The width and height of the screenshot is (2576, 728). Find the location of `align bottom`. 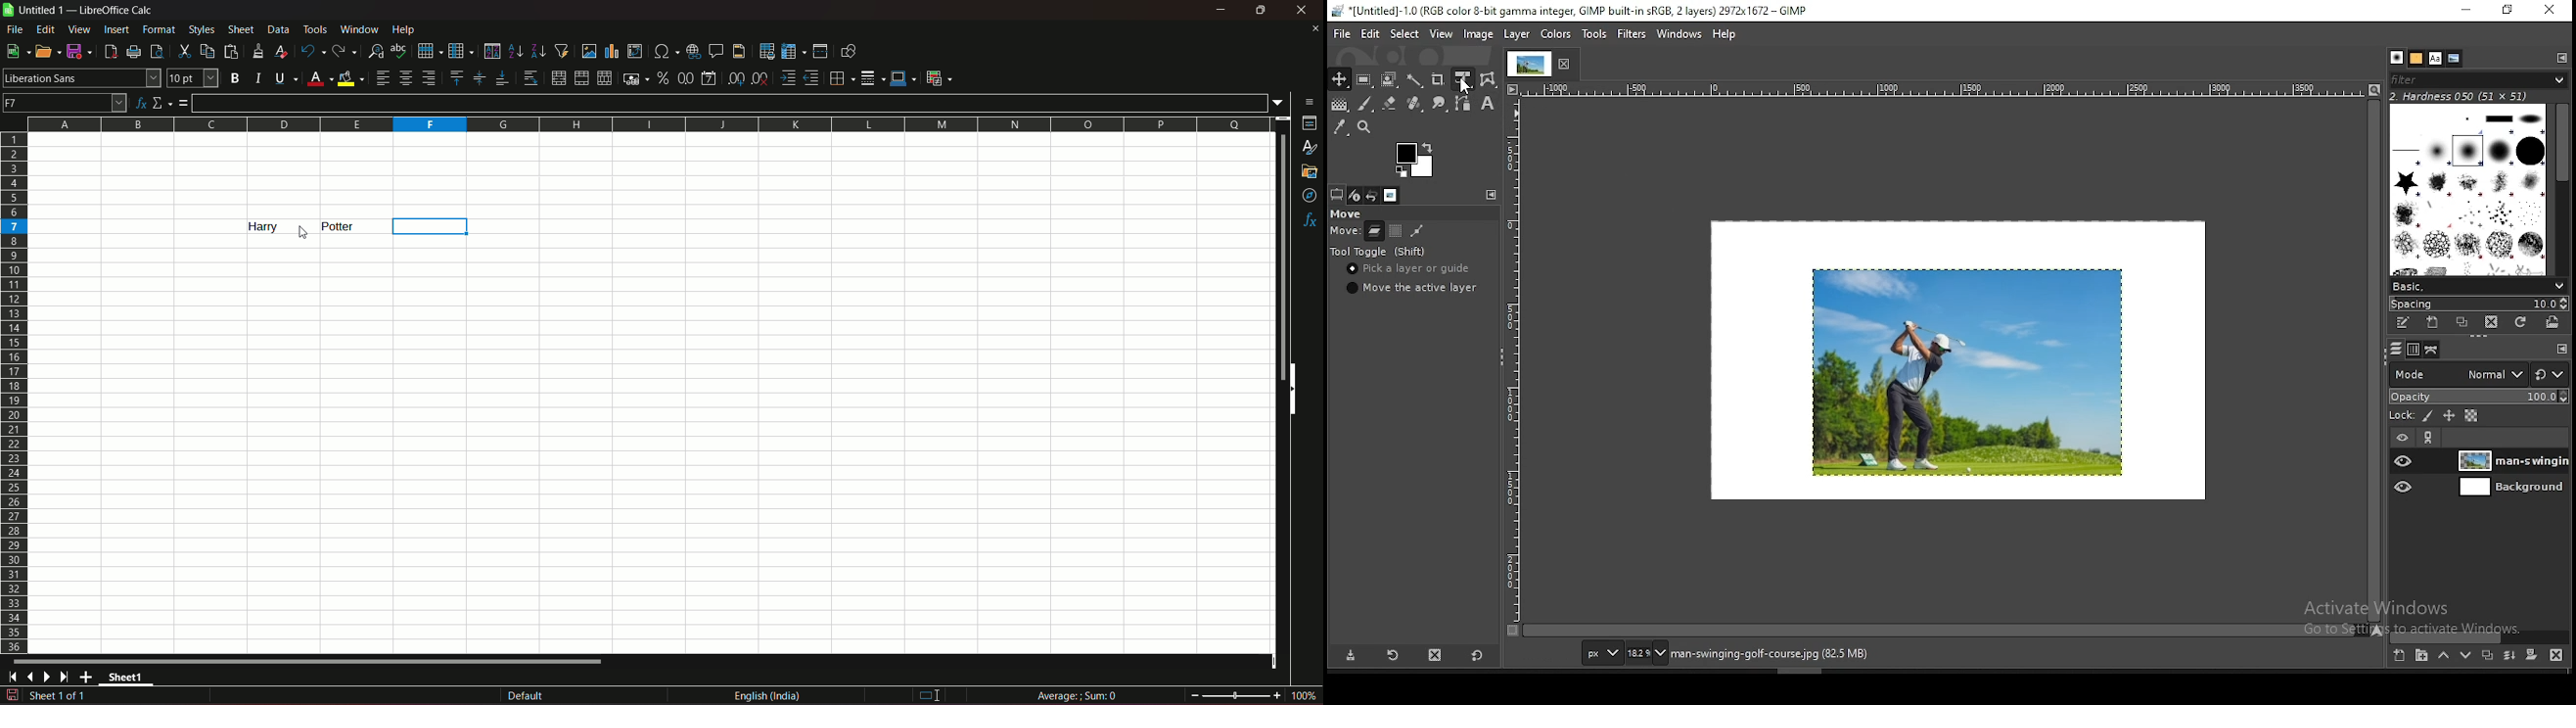

align bottom is located at coordinates (501, 78).